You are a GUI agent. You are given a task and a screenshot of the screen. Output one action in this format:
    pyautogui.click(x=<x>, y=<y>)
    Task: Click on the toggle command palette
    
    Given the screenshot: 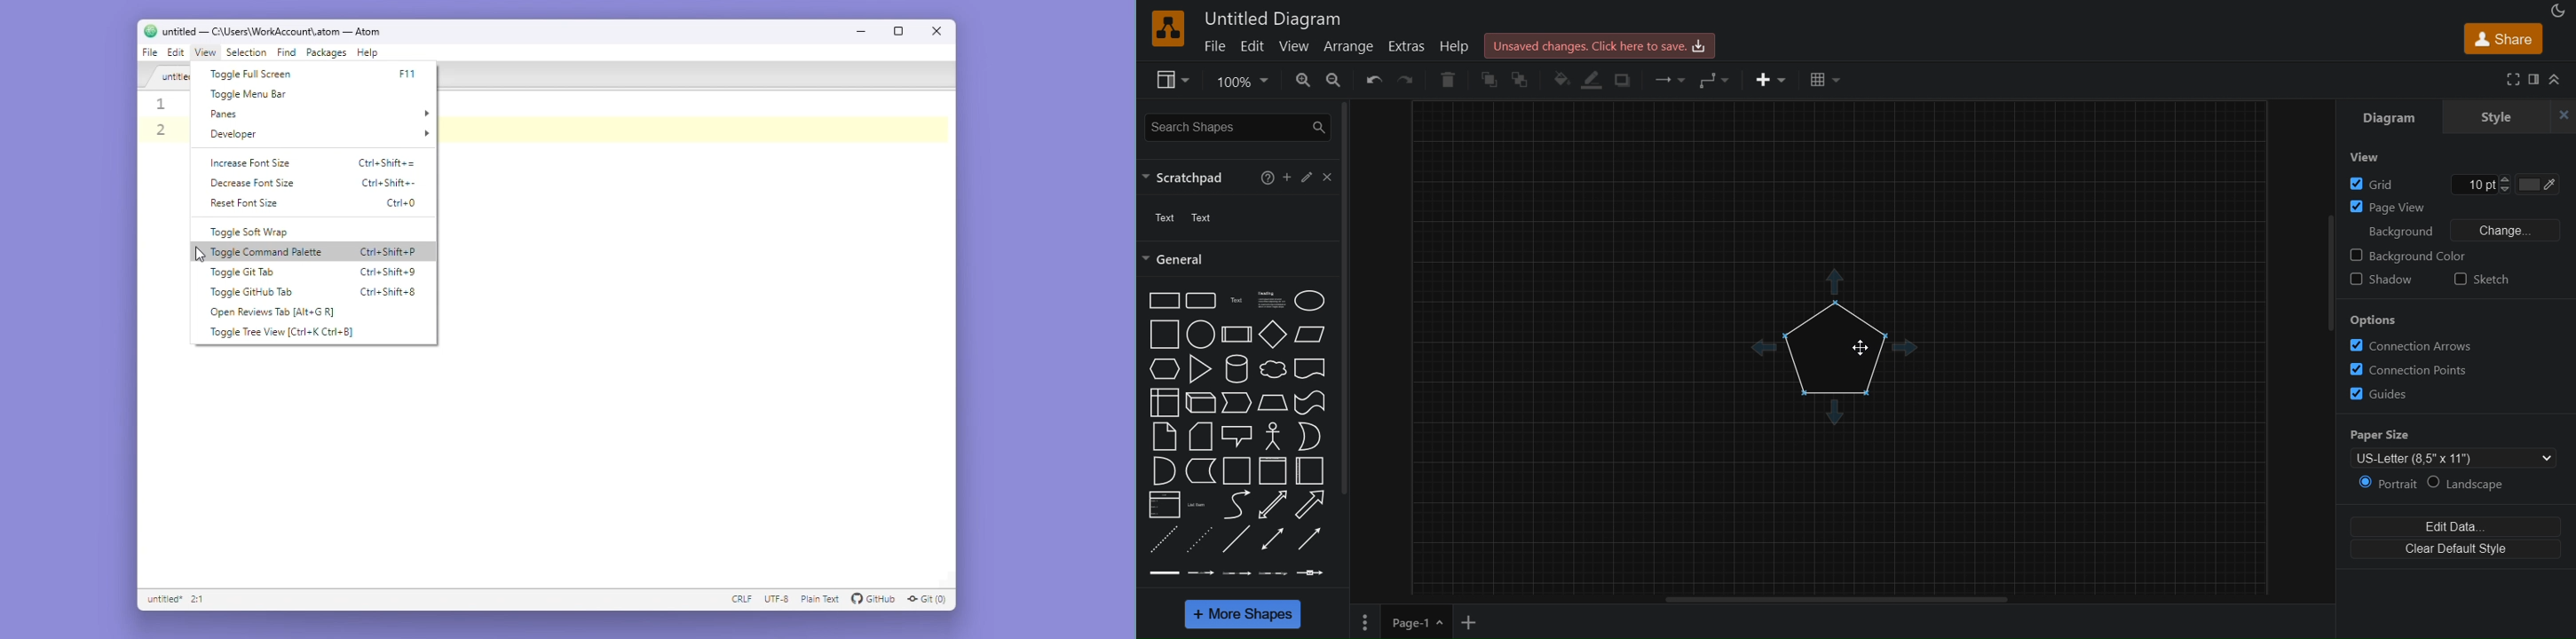 What is the action you would take?
    pyautogui.click(x=269, y=250)
    